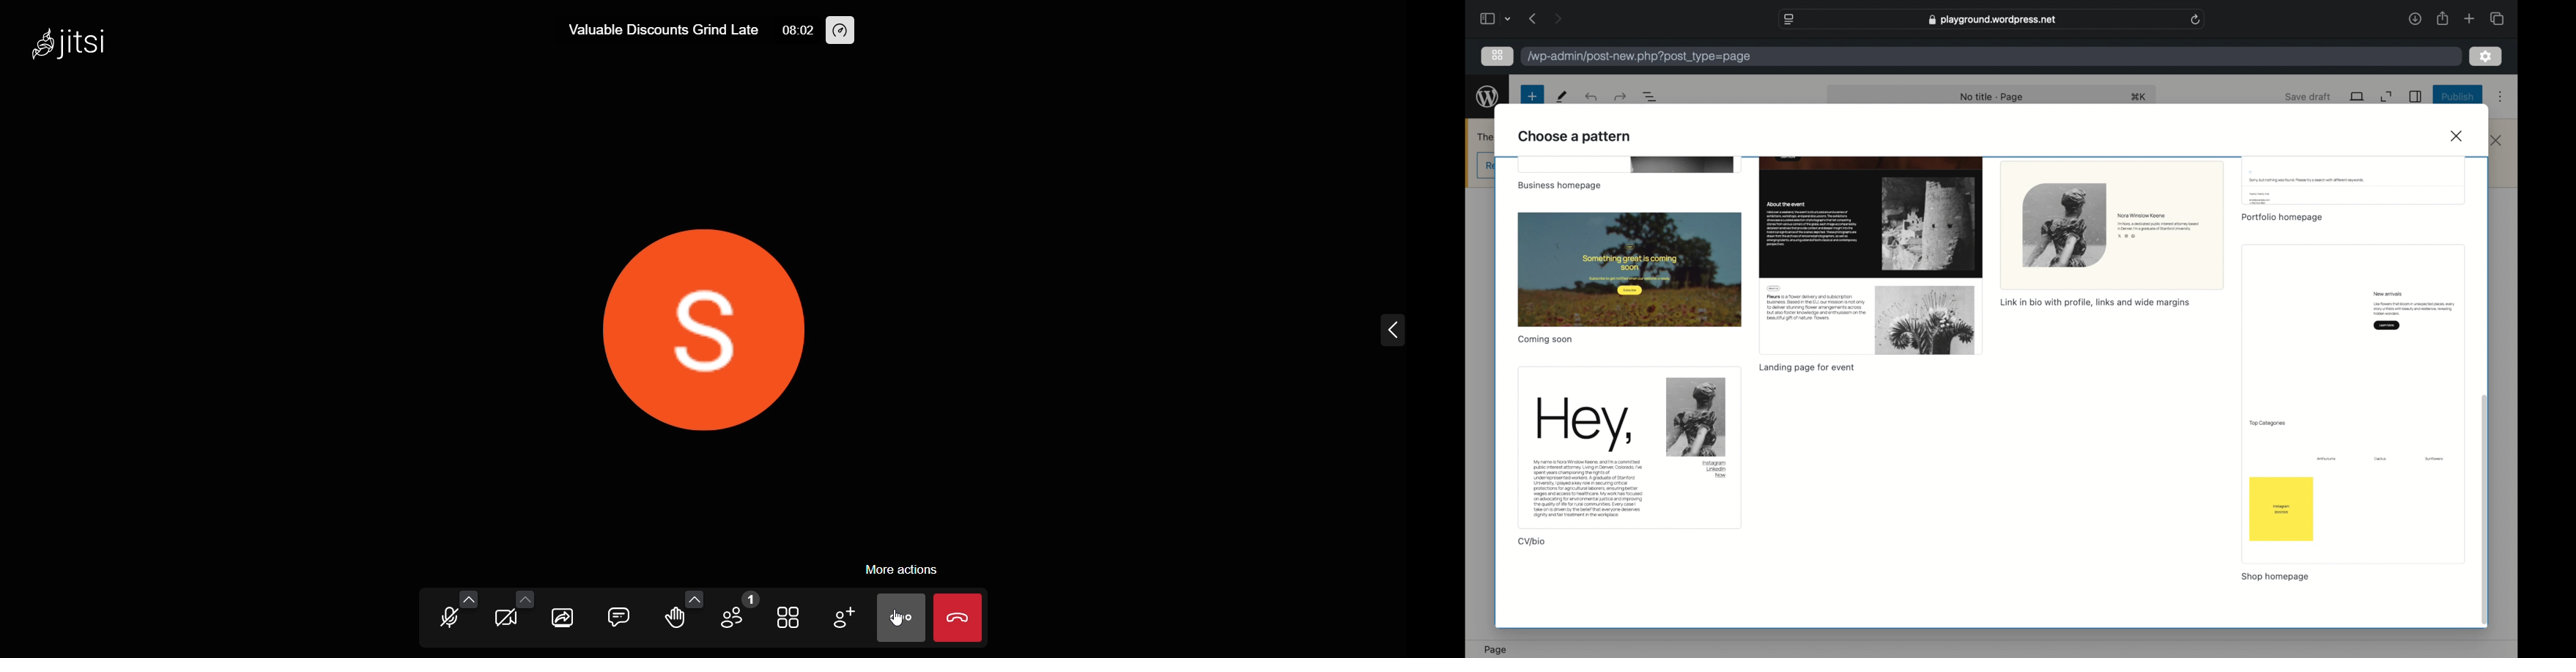 The width and height of the screenshot is (2576, 672). Describe the element at coordinates (1488, 98) in the screenshot. I see `wordpress` at that location.